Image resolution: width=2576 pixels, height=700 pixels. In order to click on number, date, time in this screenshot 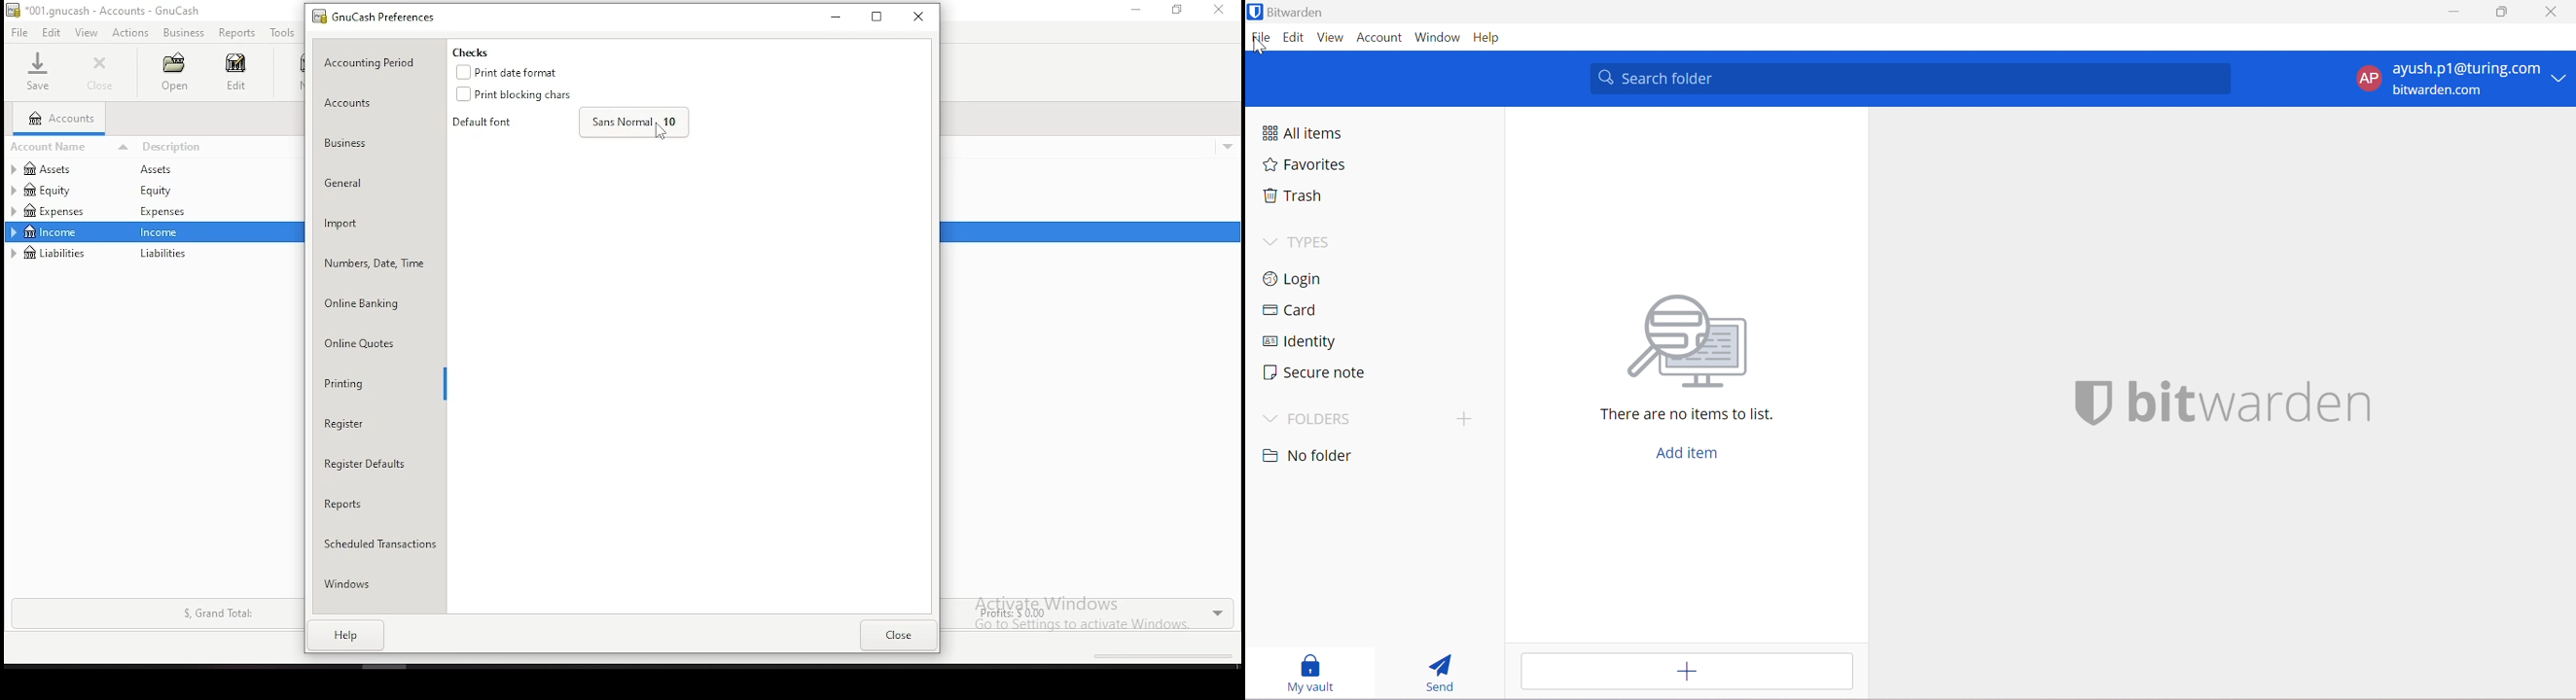, I will do `click(375, 261)`.